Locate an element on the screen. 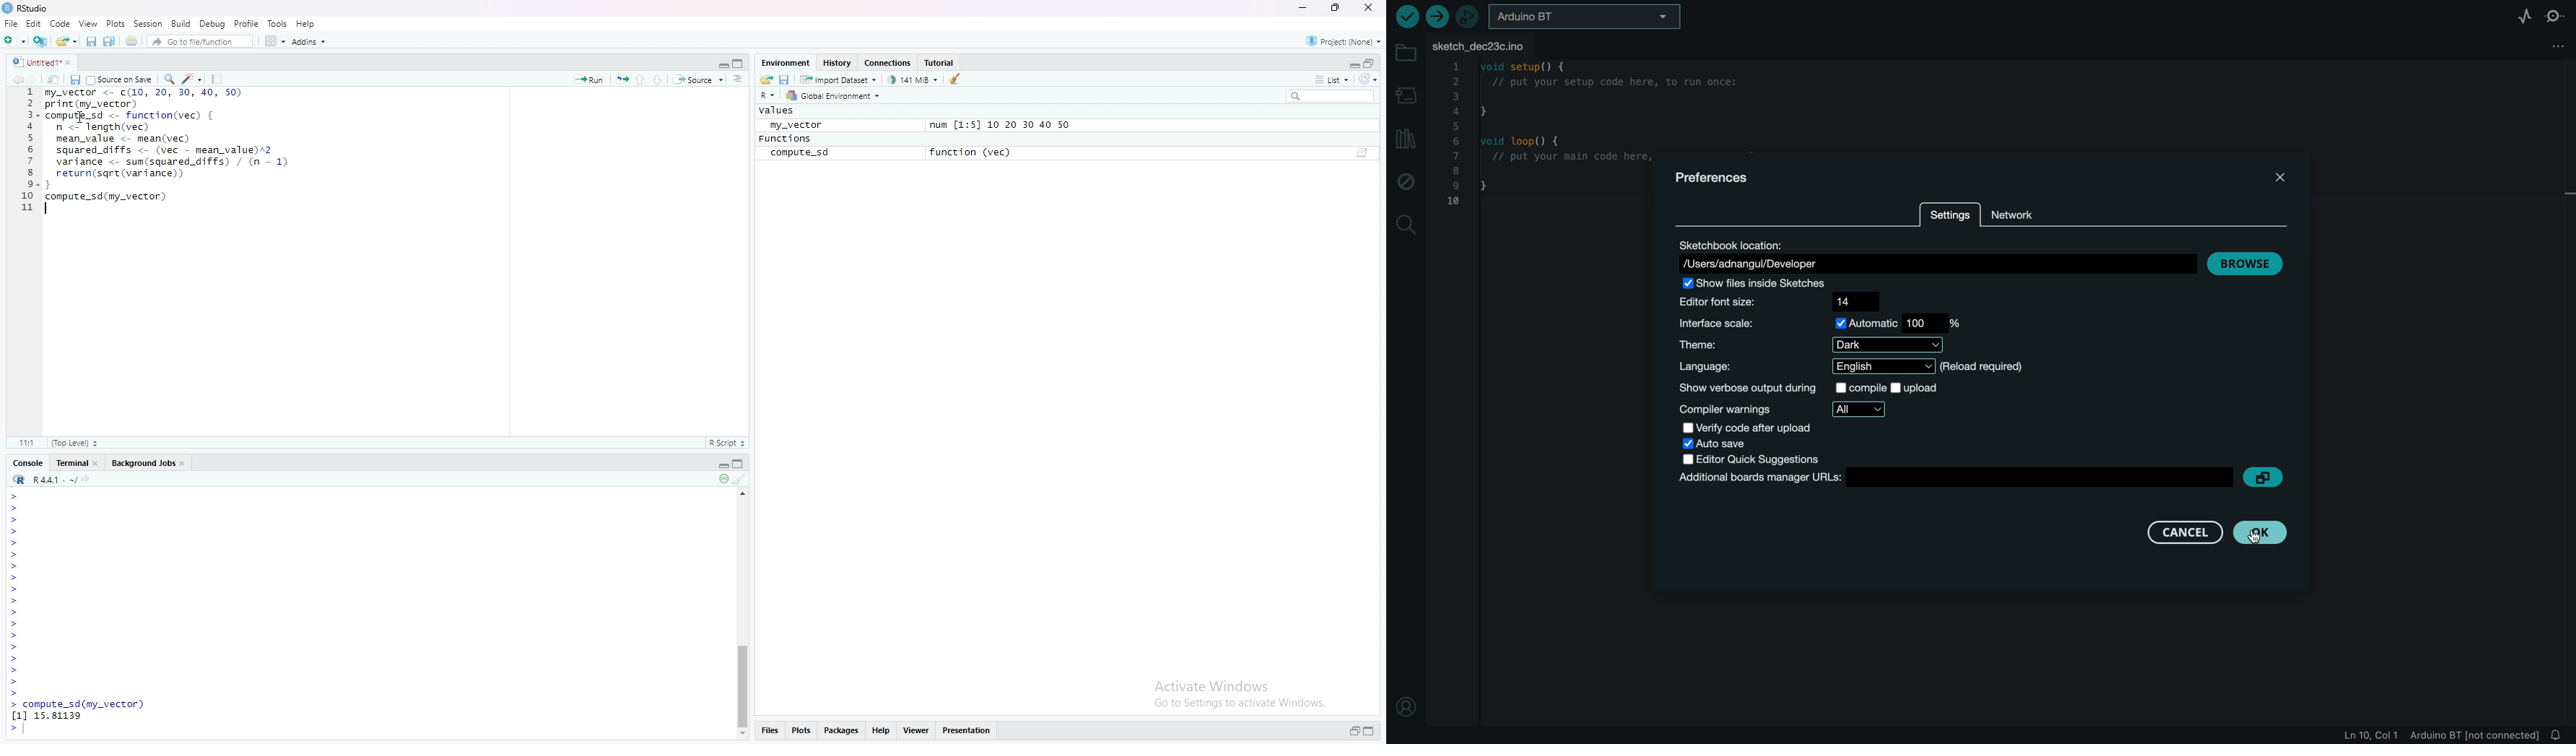 Image resolution: width=2576 pixels, height=756 pixels. Doc is located at coordinates (1360, 154).